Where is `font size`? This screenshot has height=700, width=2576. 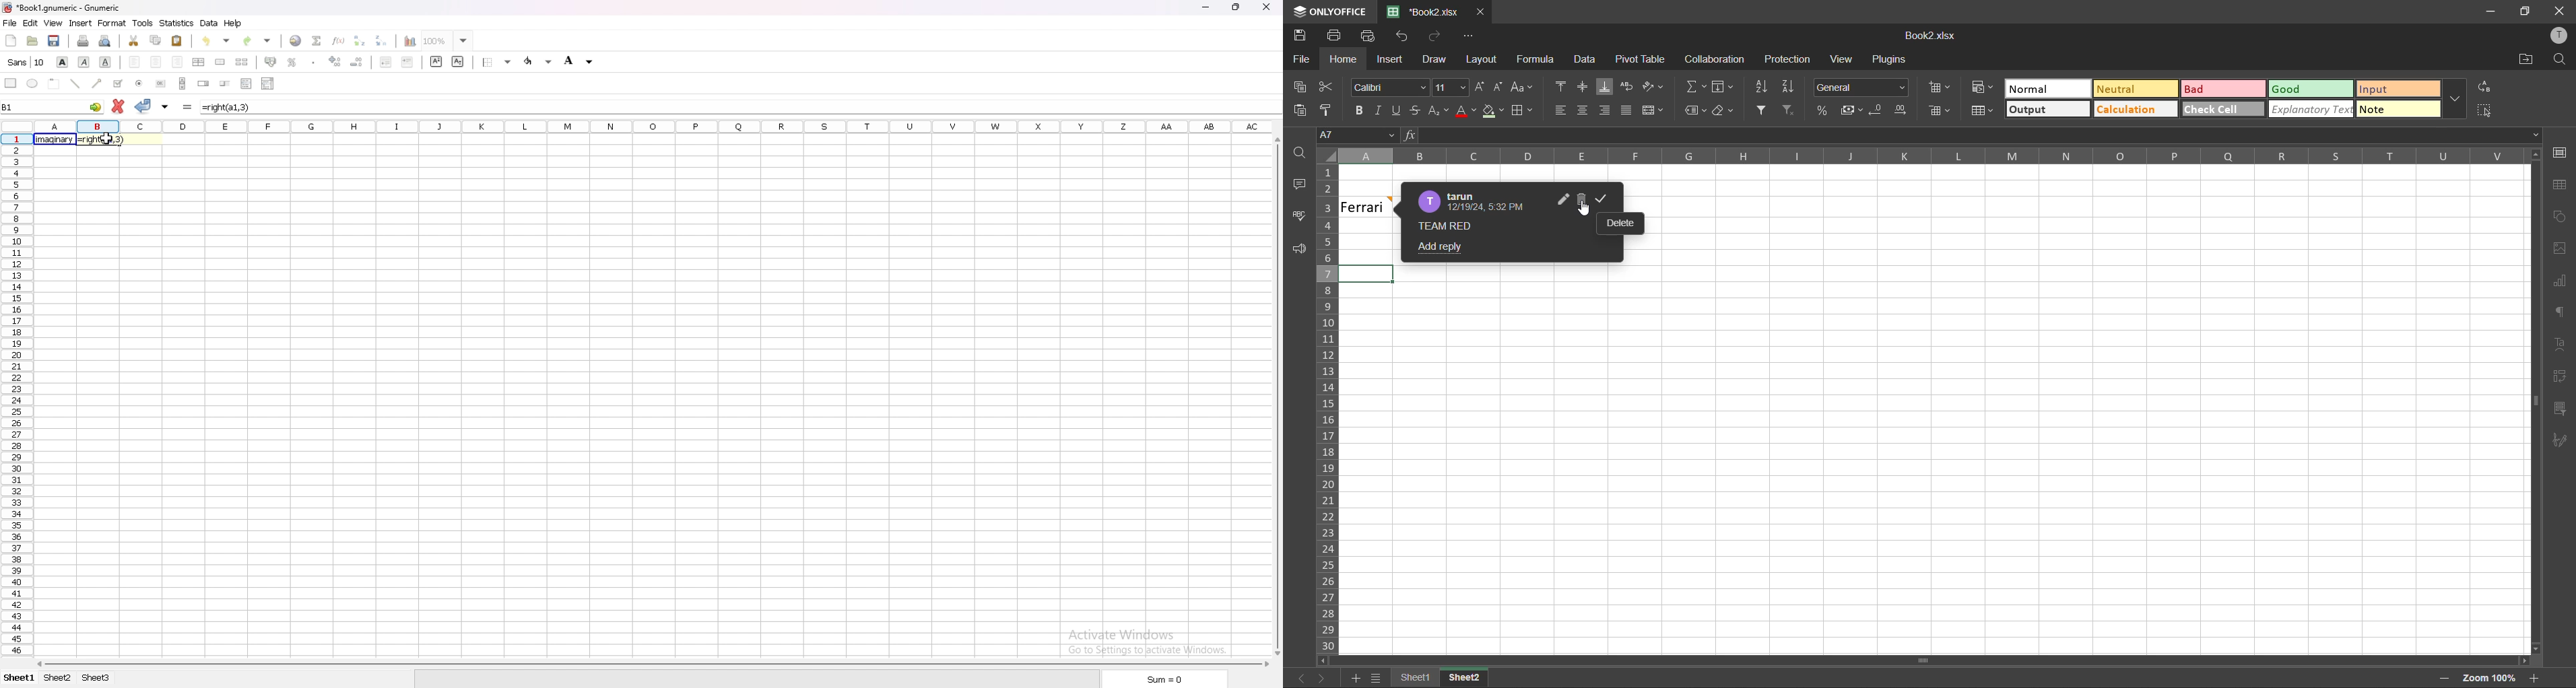
font size is located at coordinates (1451, 88).